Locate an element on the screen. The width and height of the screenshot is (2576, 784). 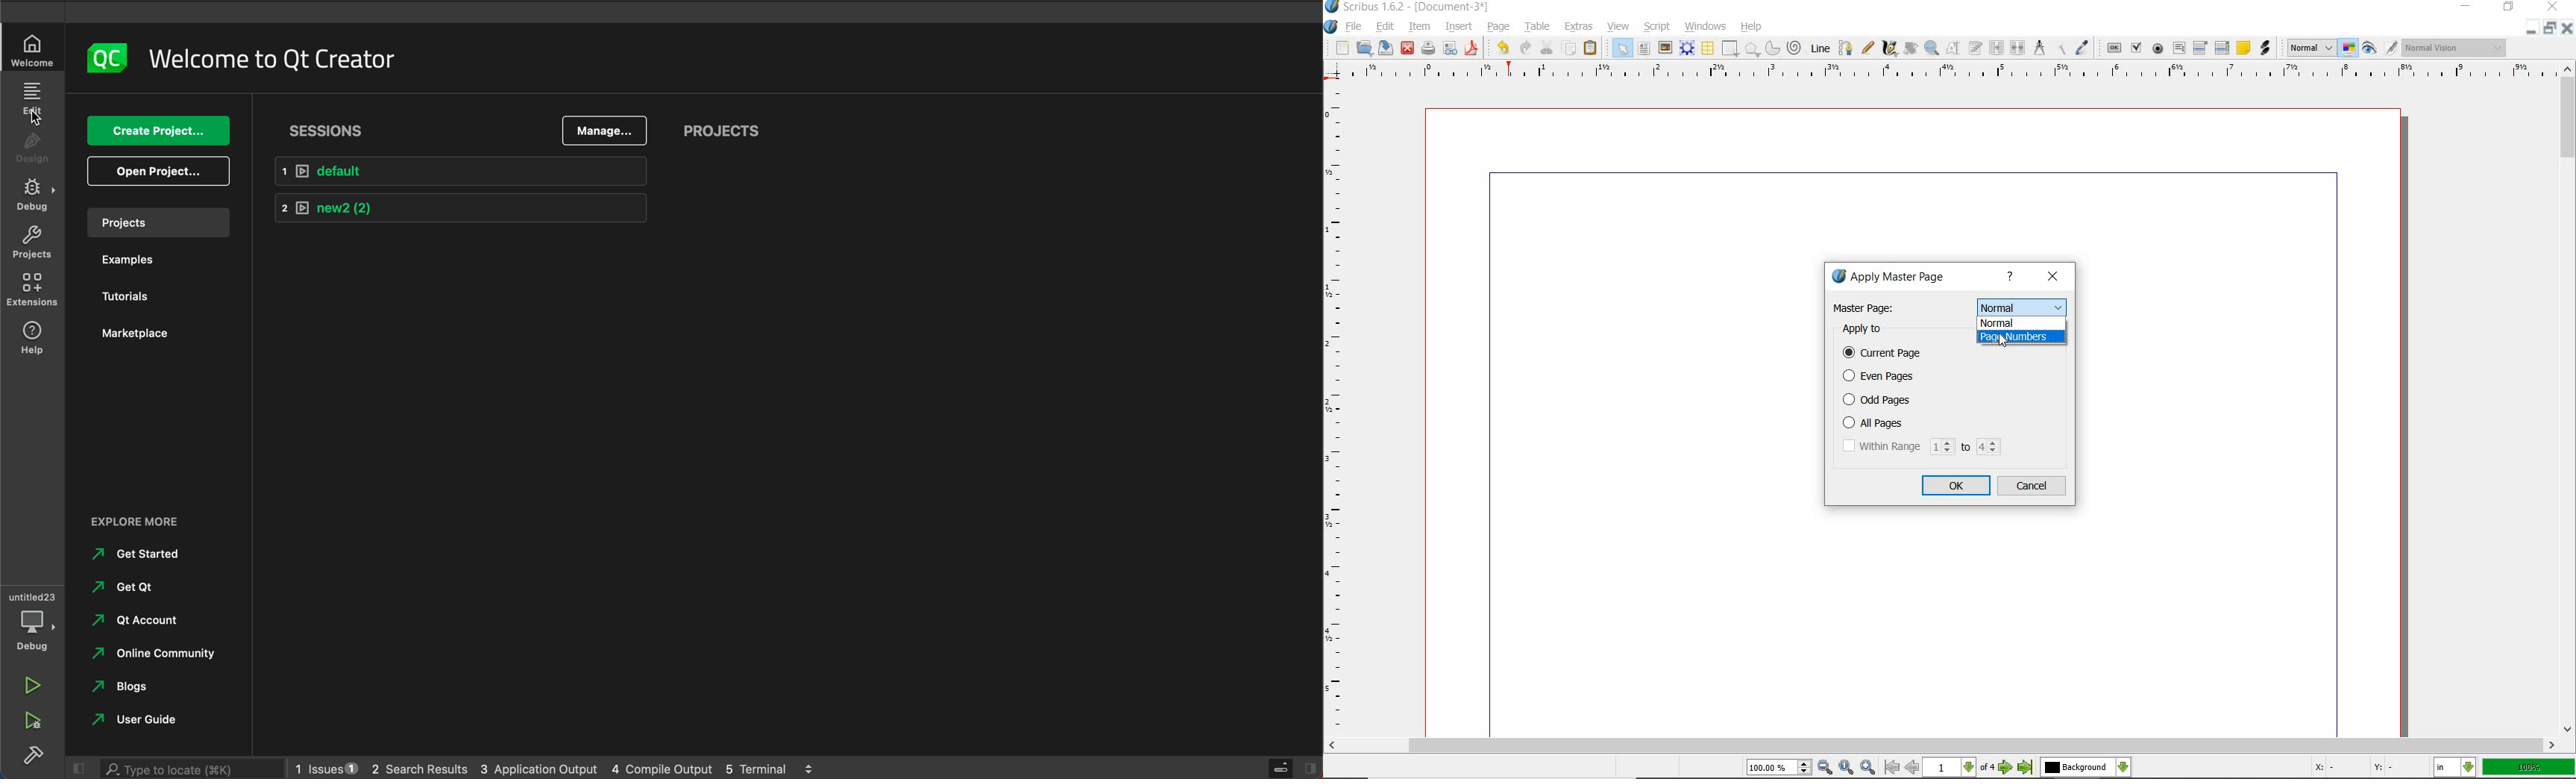
visual appearance of the display: Normal Vision is located at coordinates (2456, 48).